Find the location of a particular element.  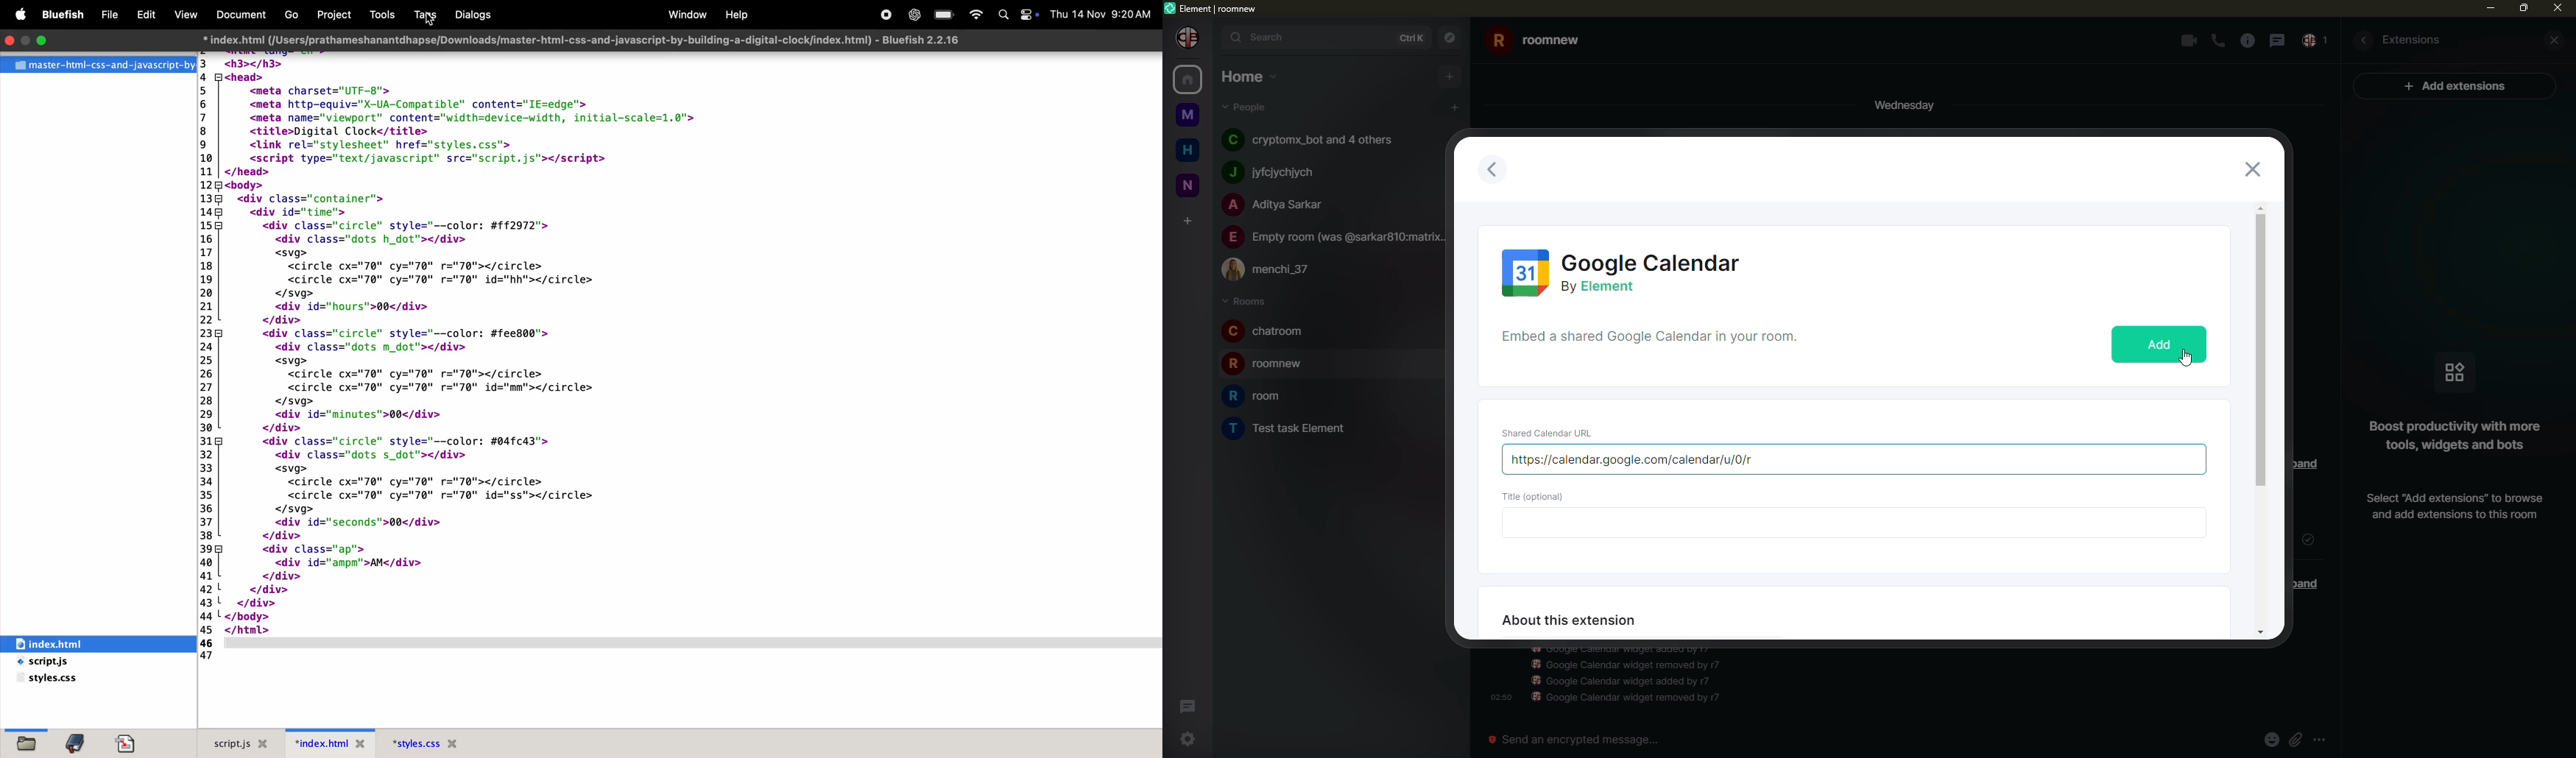

Chatgpt is located at coordinates (912, 16).